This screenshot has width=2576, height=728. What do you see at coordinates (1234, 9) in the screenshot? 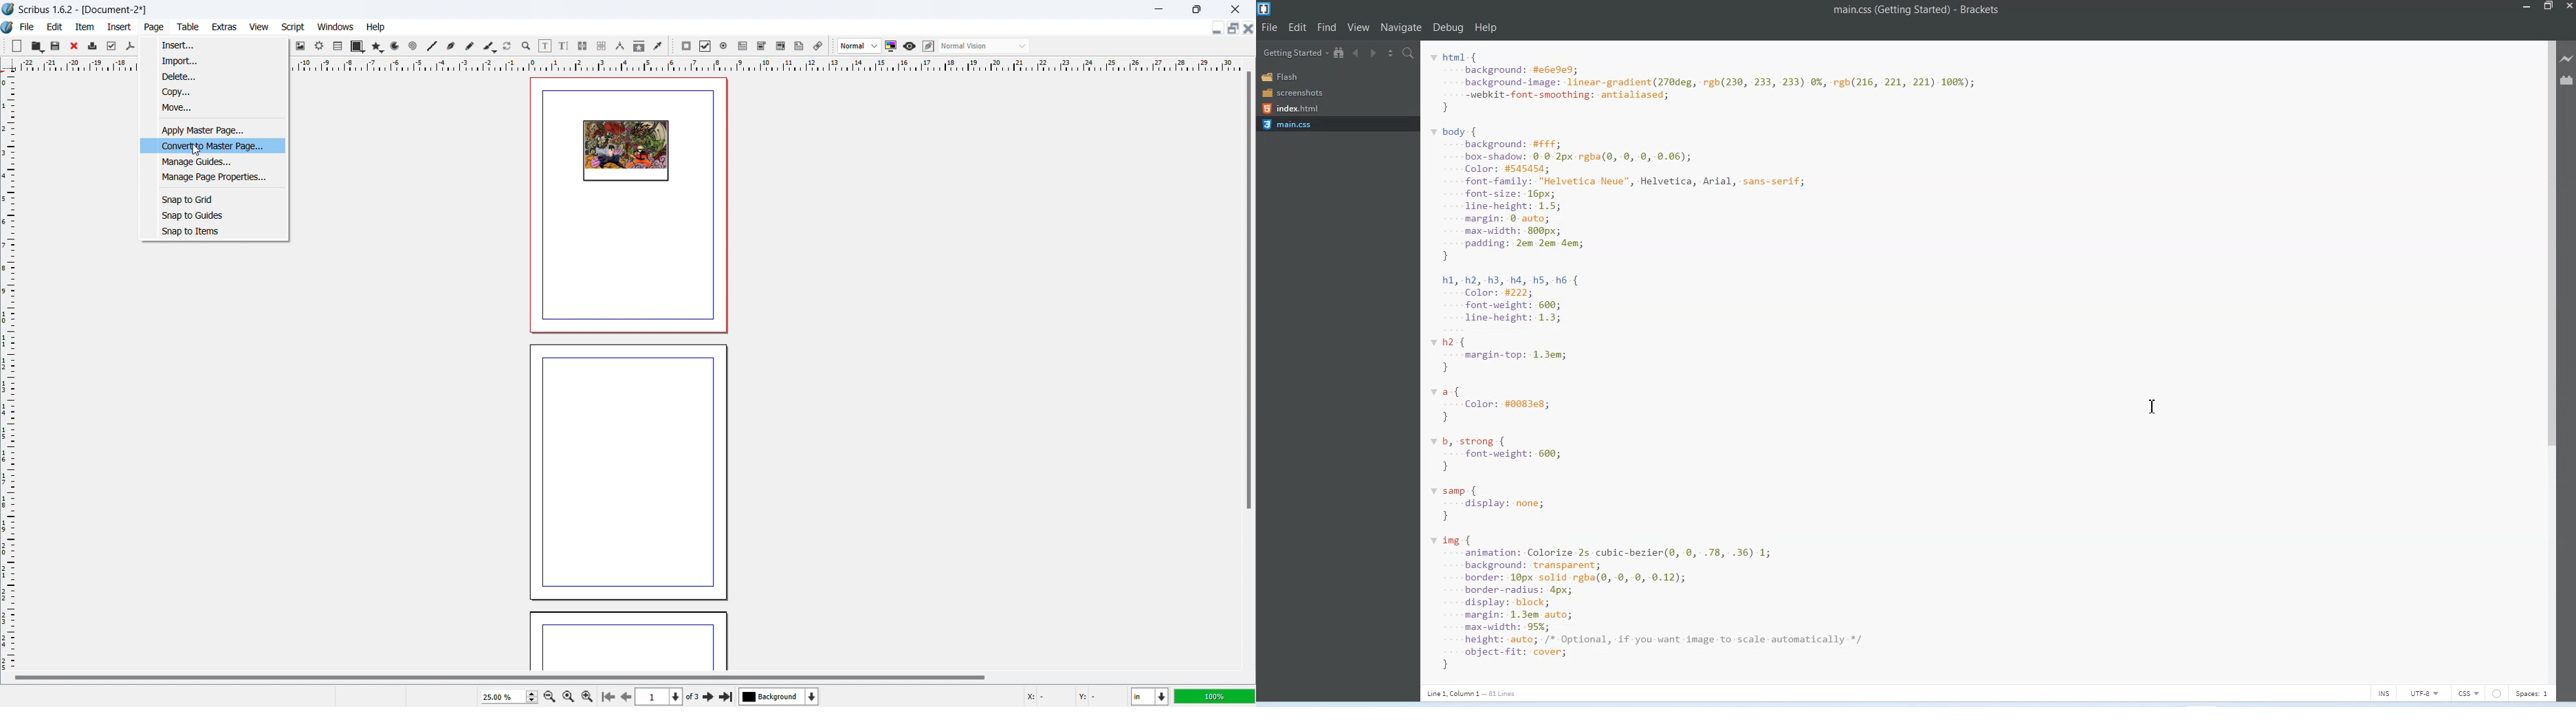
I see `close window` at bounding box center [1234, 9].